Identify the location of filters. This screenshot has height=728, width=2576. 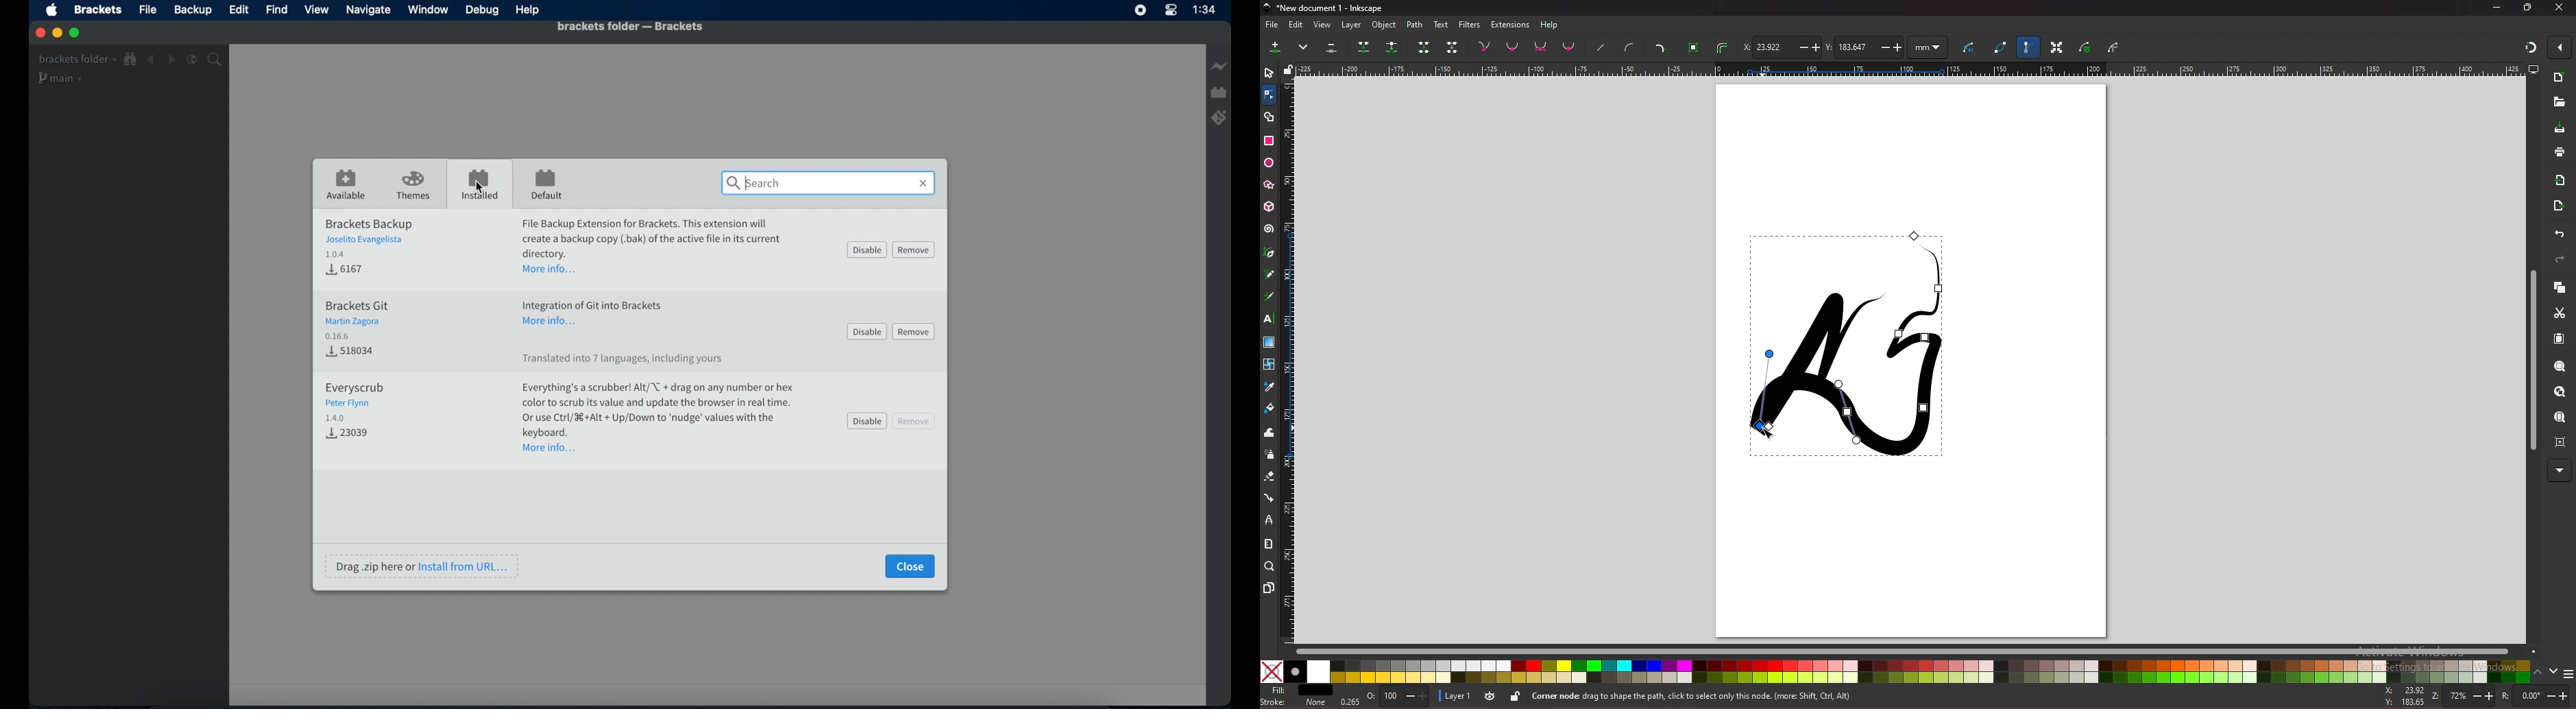
(1469, 25).